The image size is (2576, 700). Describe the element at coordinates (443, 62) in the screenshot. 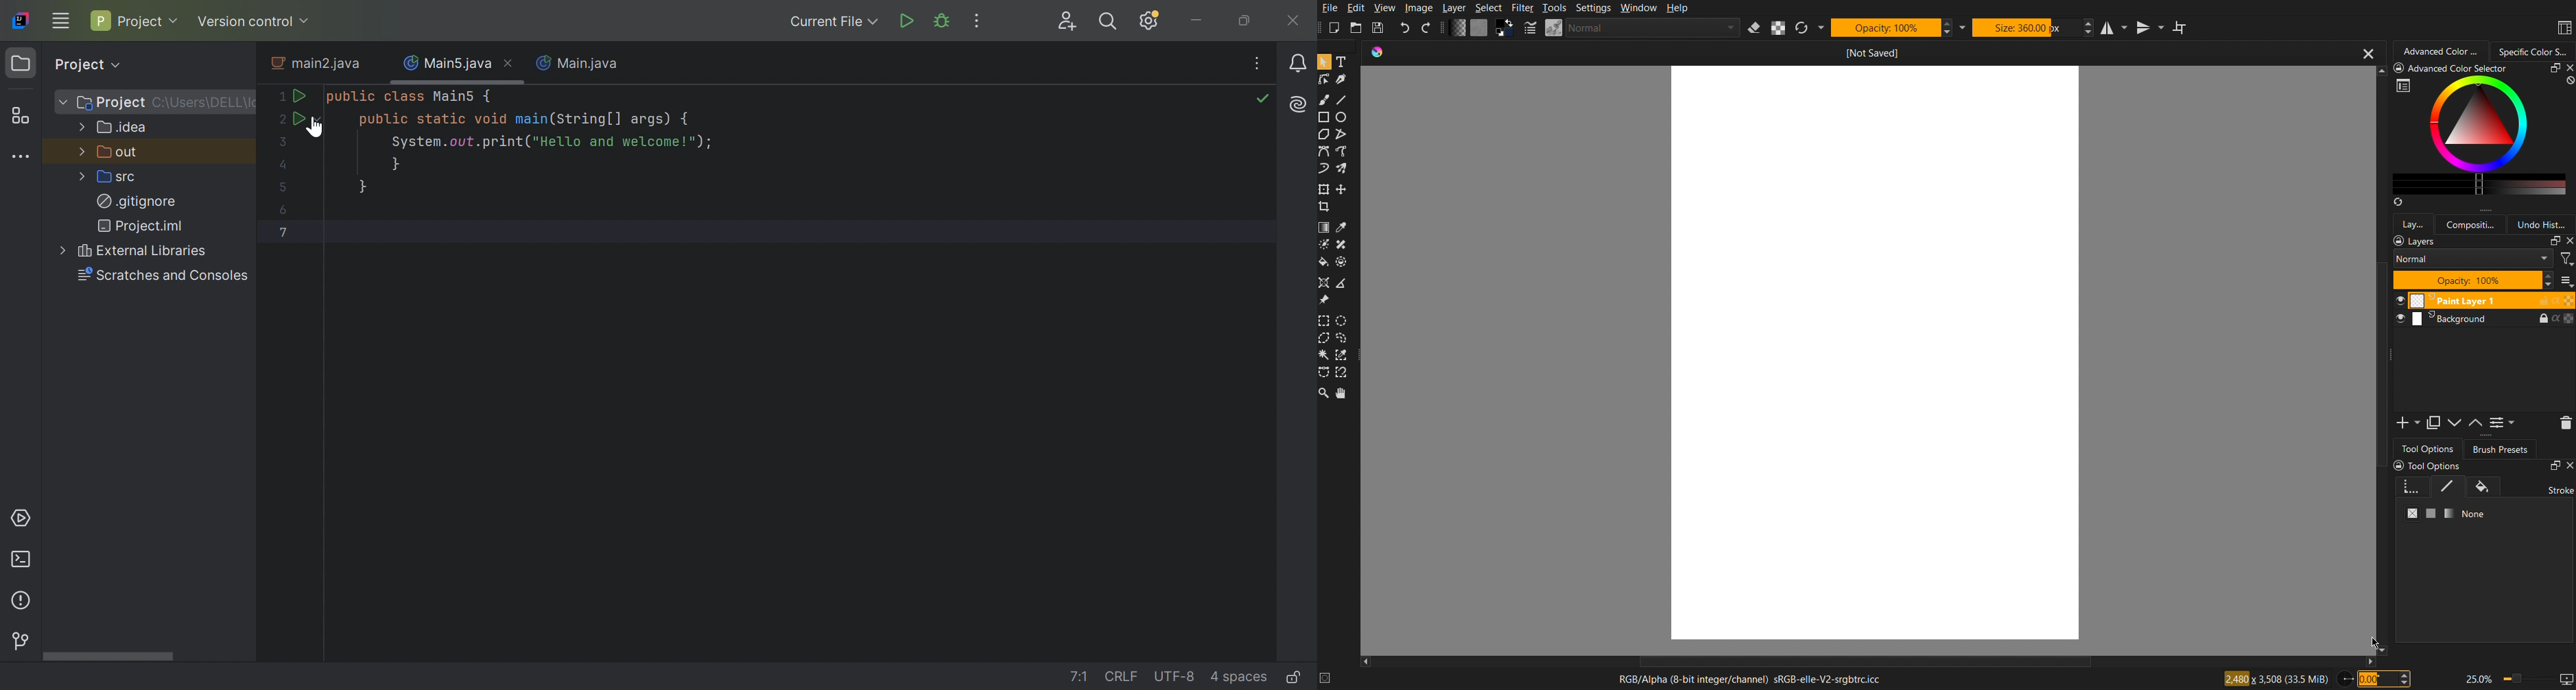

I see `Main5.java` at that location.